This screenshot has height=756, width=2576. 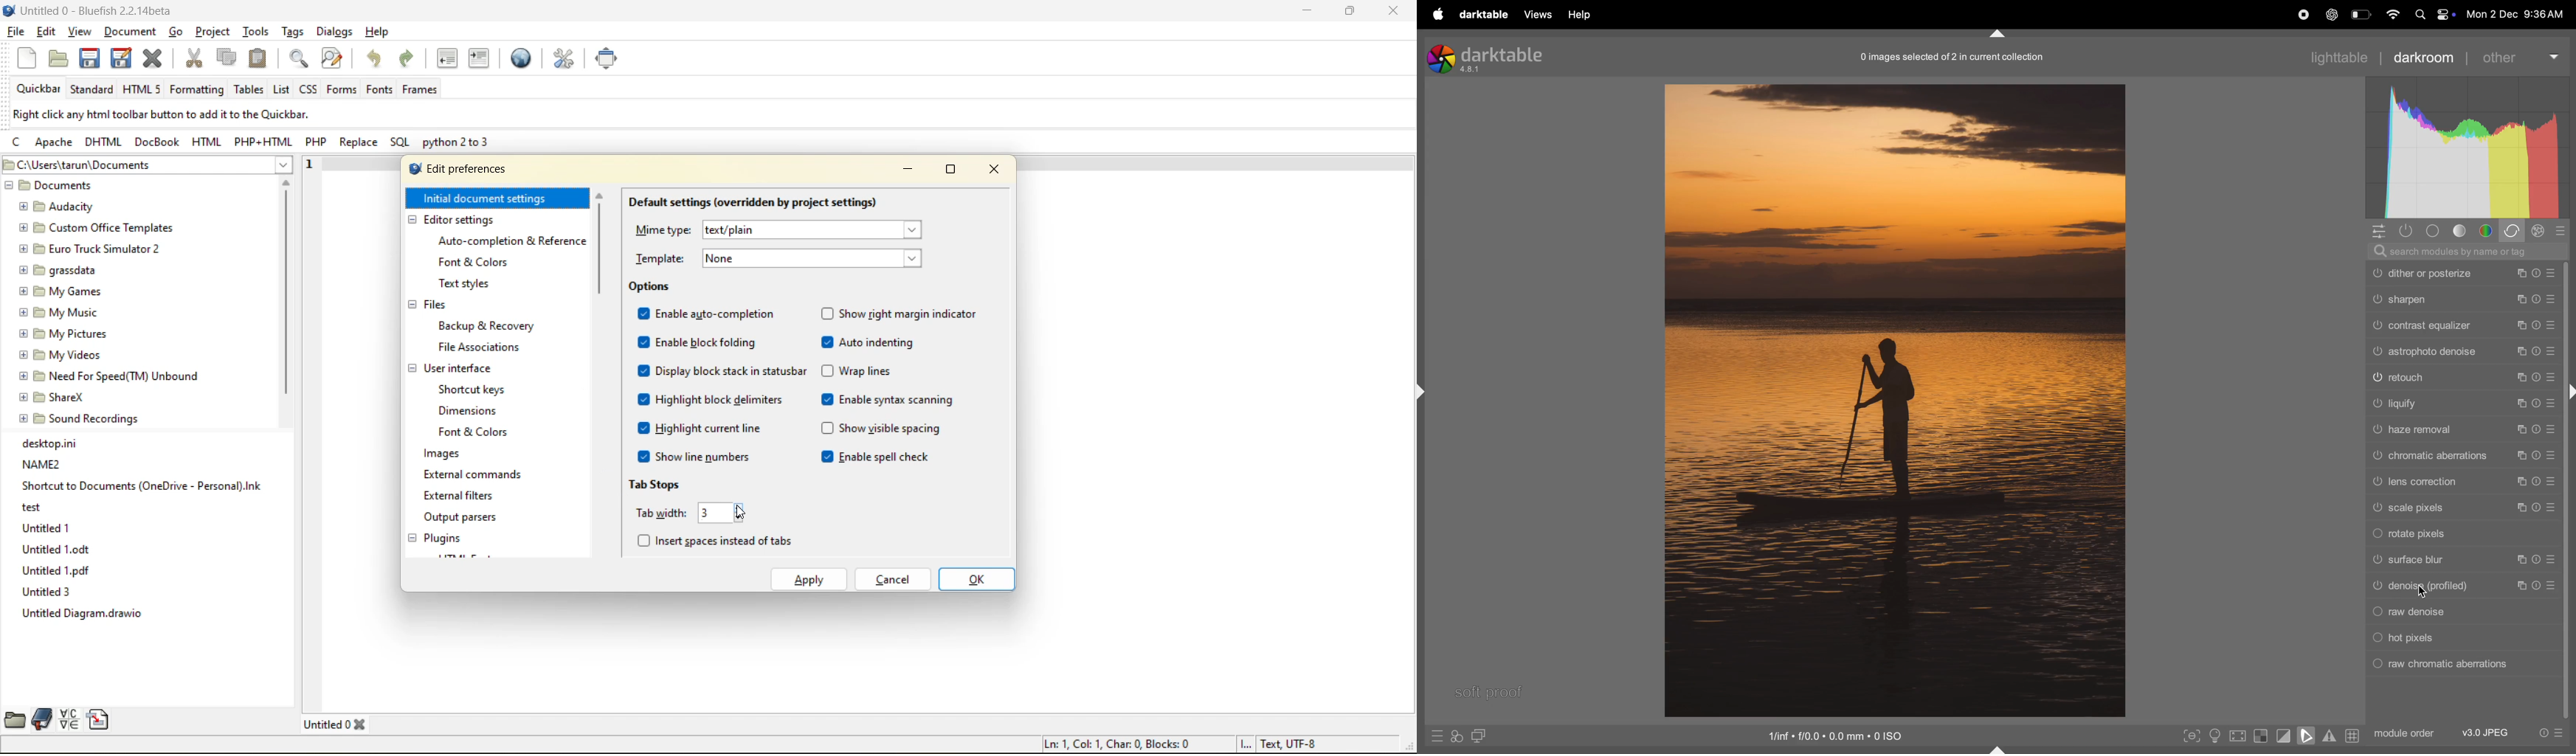 What do you see at coordinates (21, 145) in the screenshot?
I see `c` at bounding box center [21, 145].